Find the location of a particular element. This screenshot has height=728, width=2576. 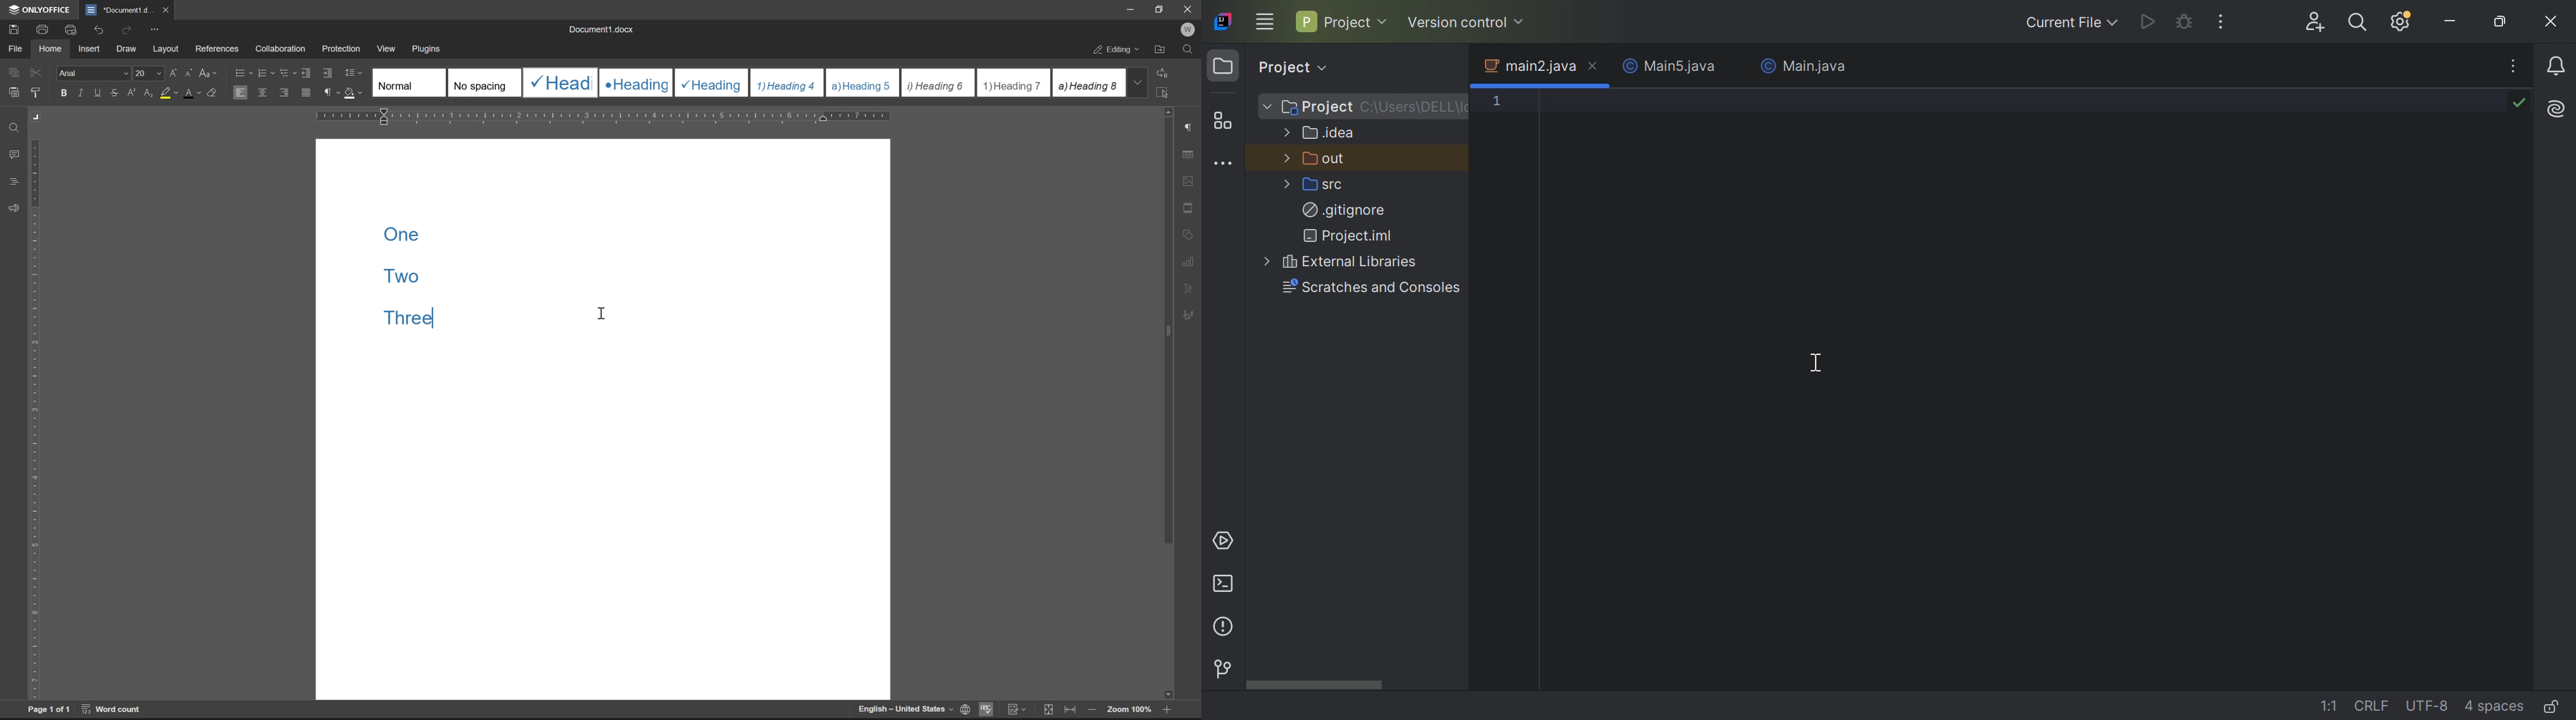

Version control is located at coordinates (1221, 666).